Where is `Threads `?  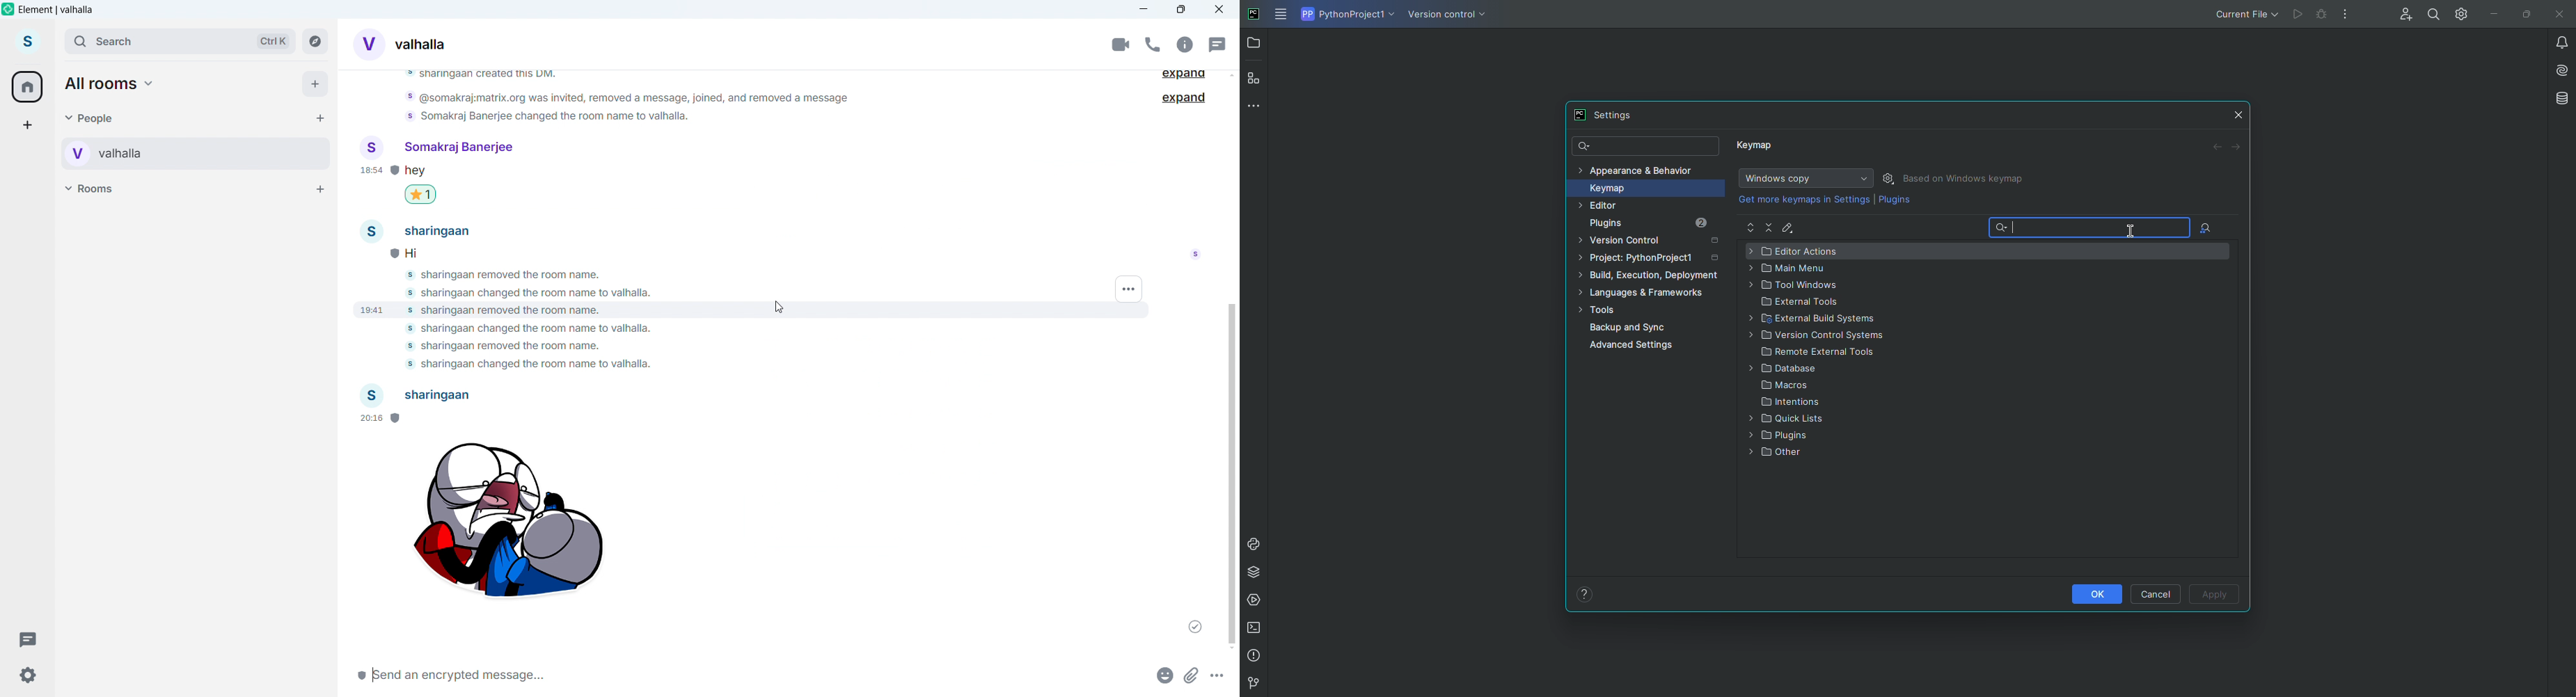 Threads  is located at coordinates (1216, 44).